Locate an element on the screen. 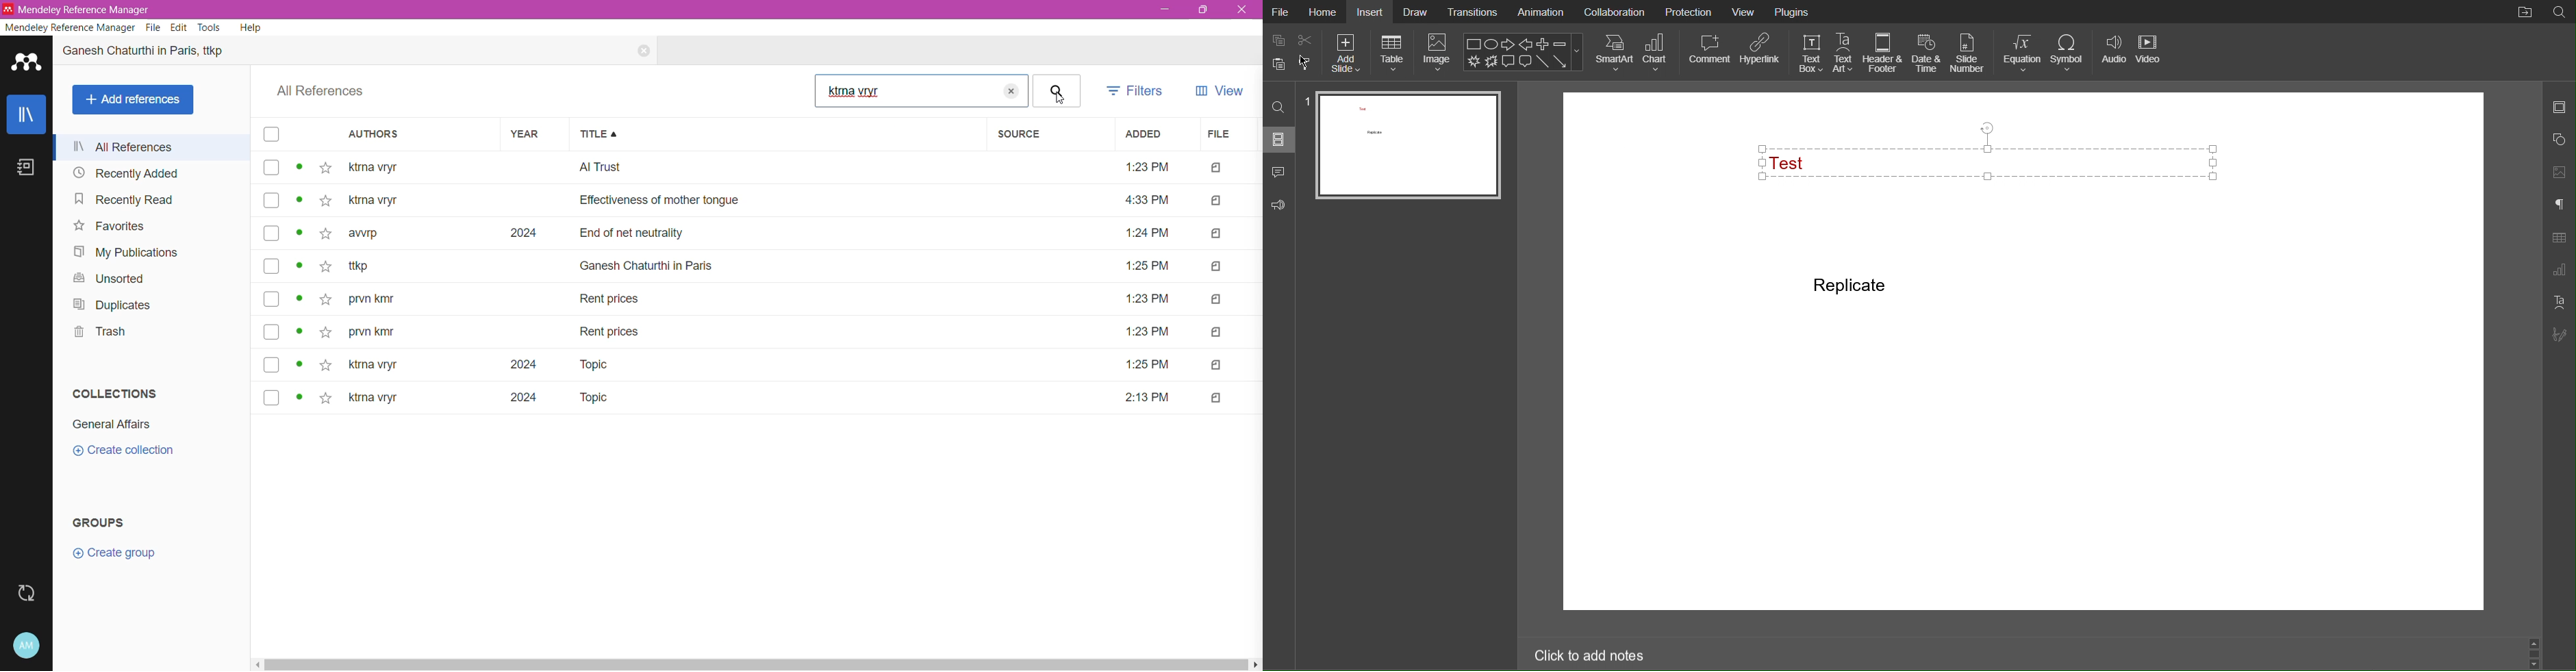  Unsorted is located at coordinates (107, 279).